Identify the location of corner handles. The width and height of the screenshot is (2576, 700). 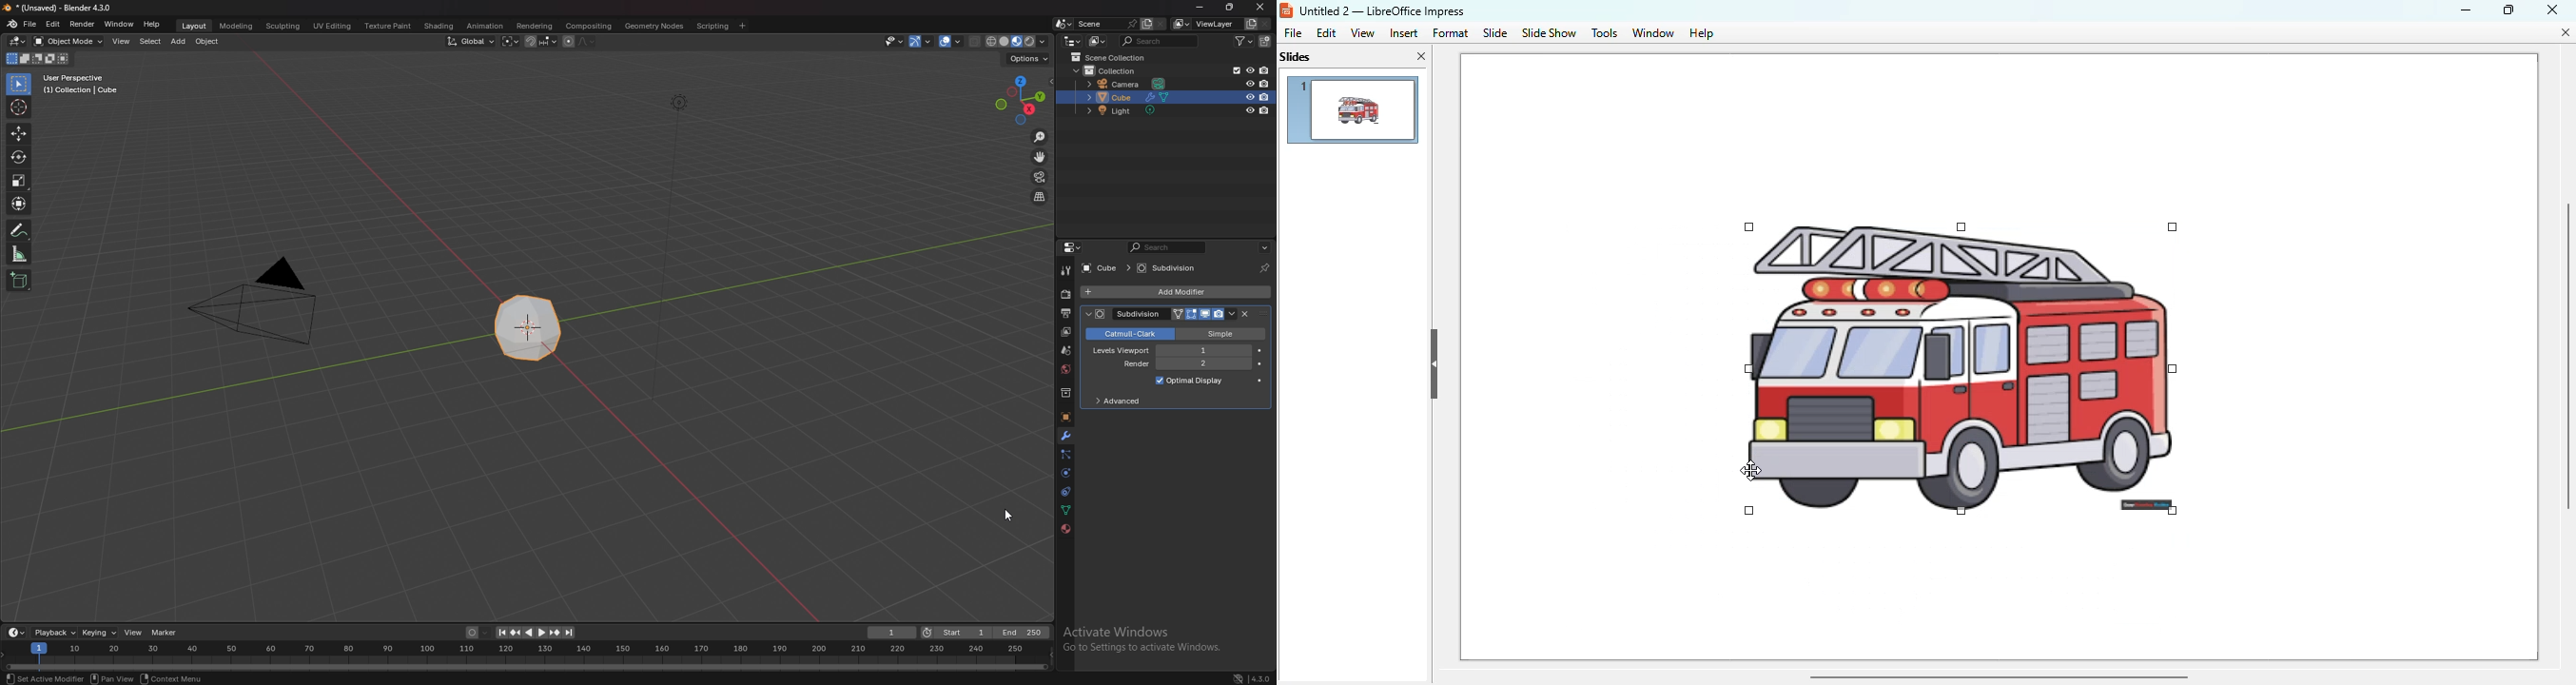
(2174, 429).